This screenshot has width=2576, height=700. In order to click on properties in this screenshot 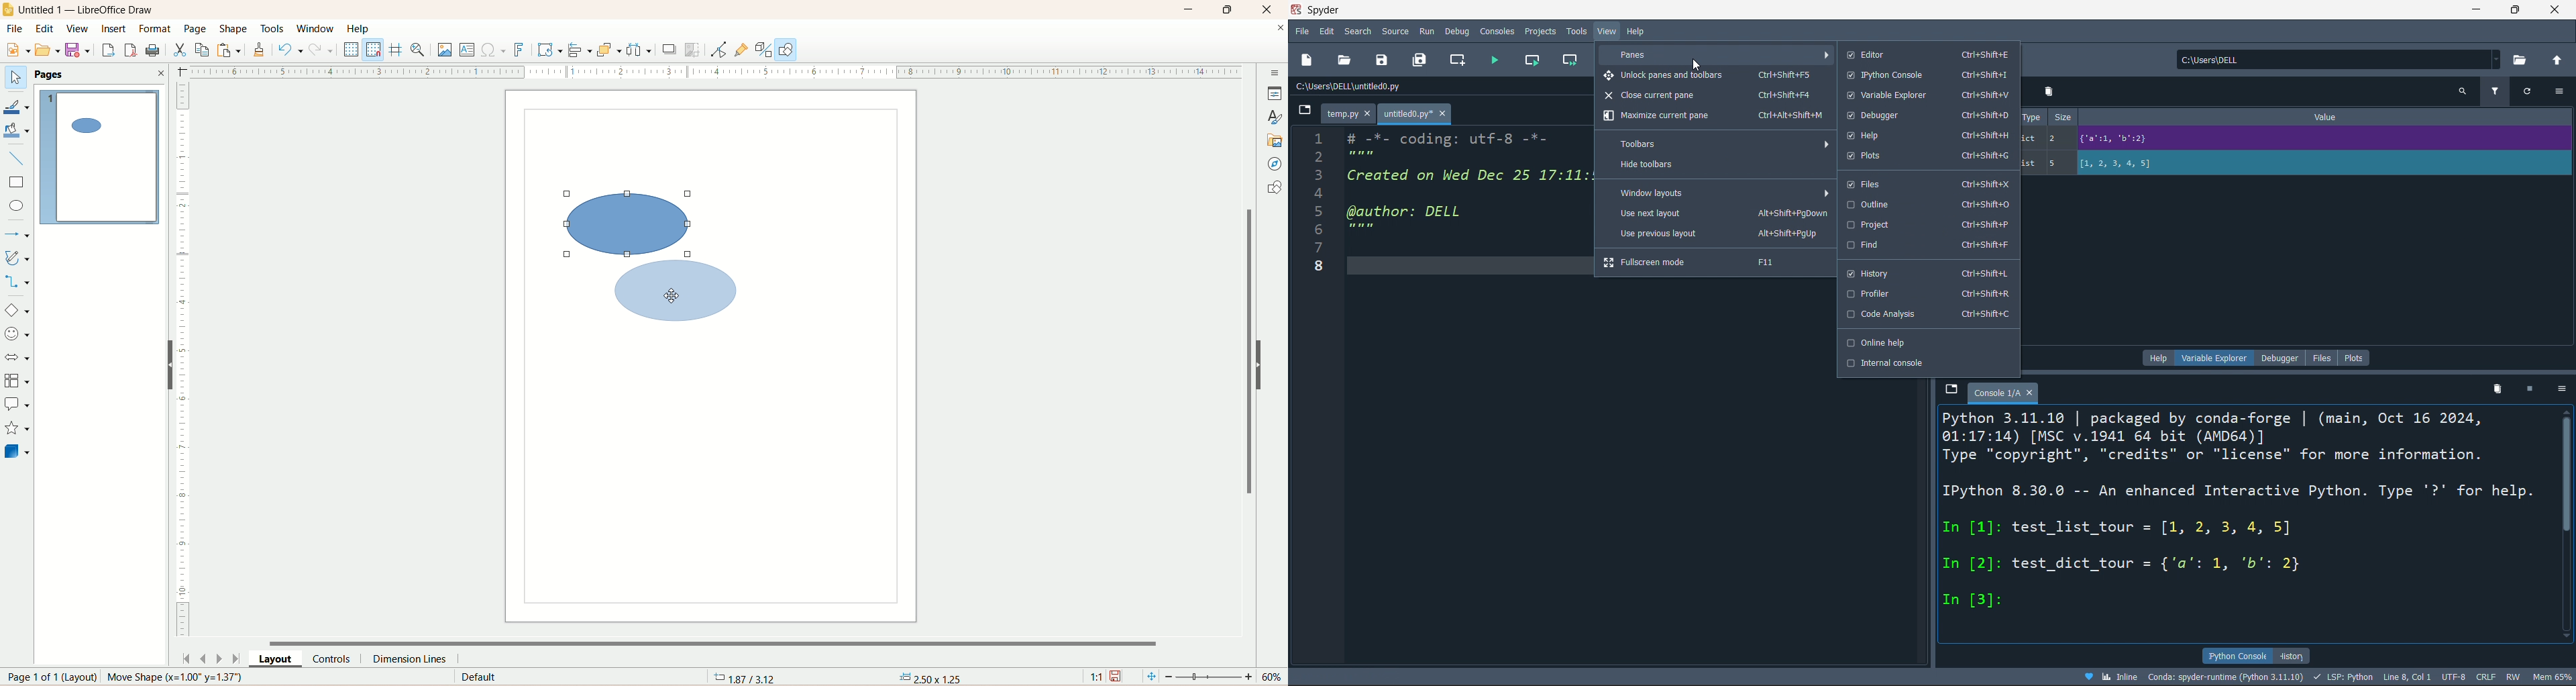, I will do `click(1275, 93)`.